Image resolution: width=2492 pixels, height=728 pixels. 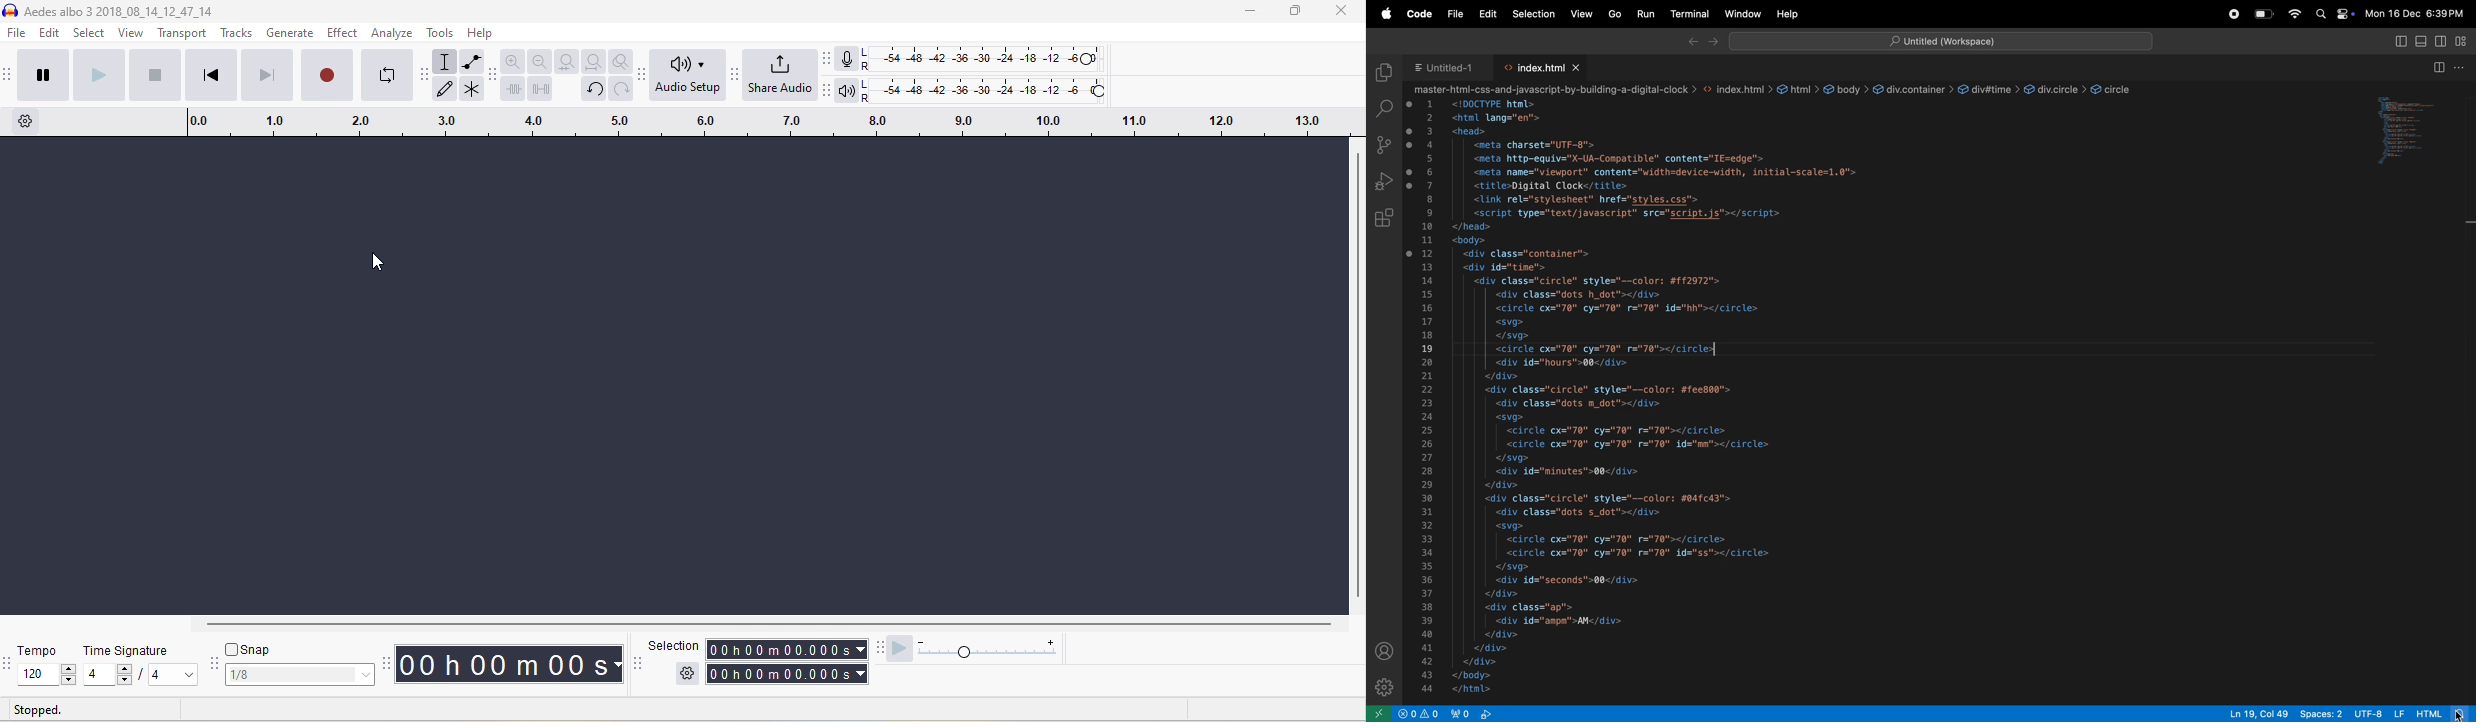 What do you see at coordinates (441, 32) in the screenshot?
I see `tools` at bounding box center [441, 32].